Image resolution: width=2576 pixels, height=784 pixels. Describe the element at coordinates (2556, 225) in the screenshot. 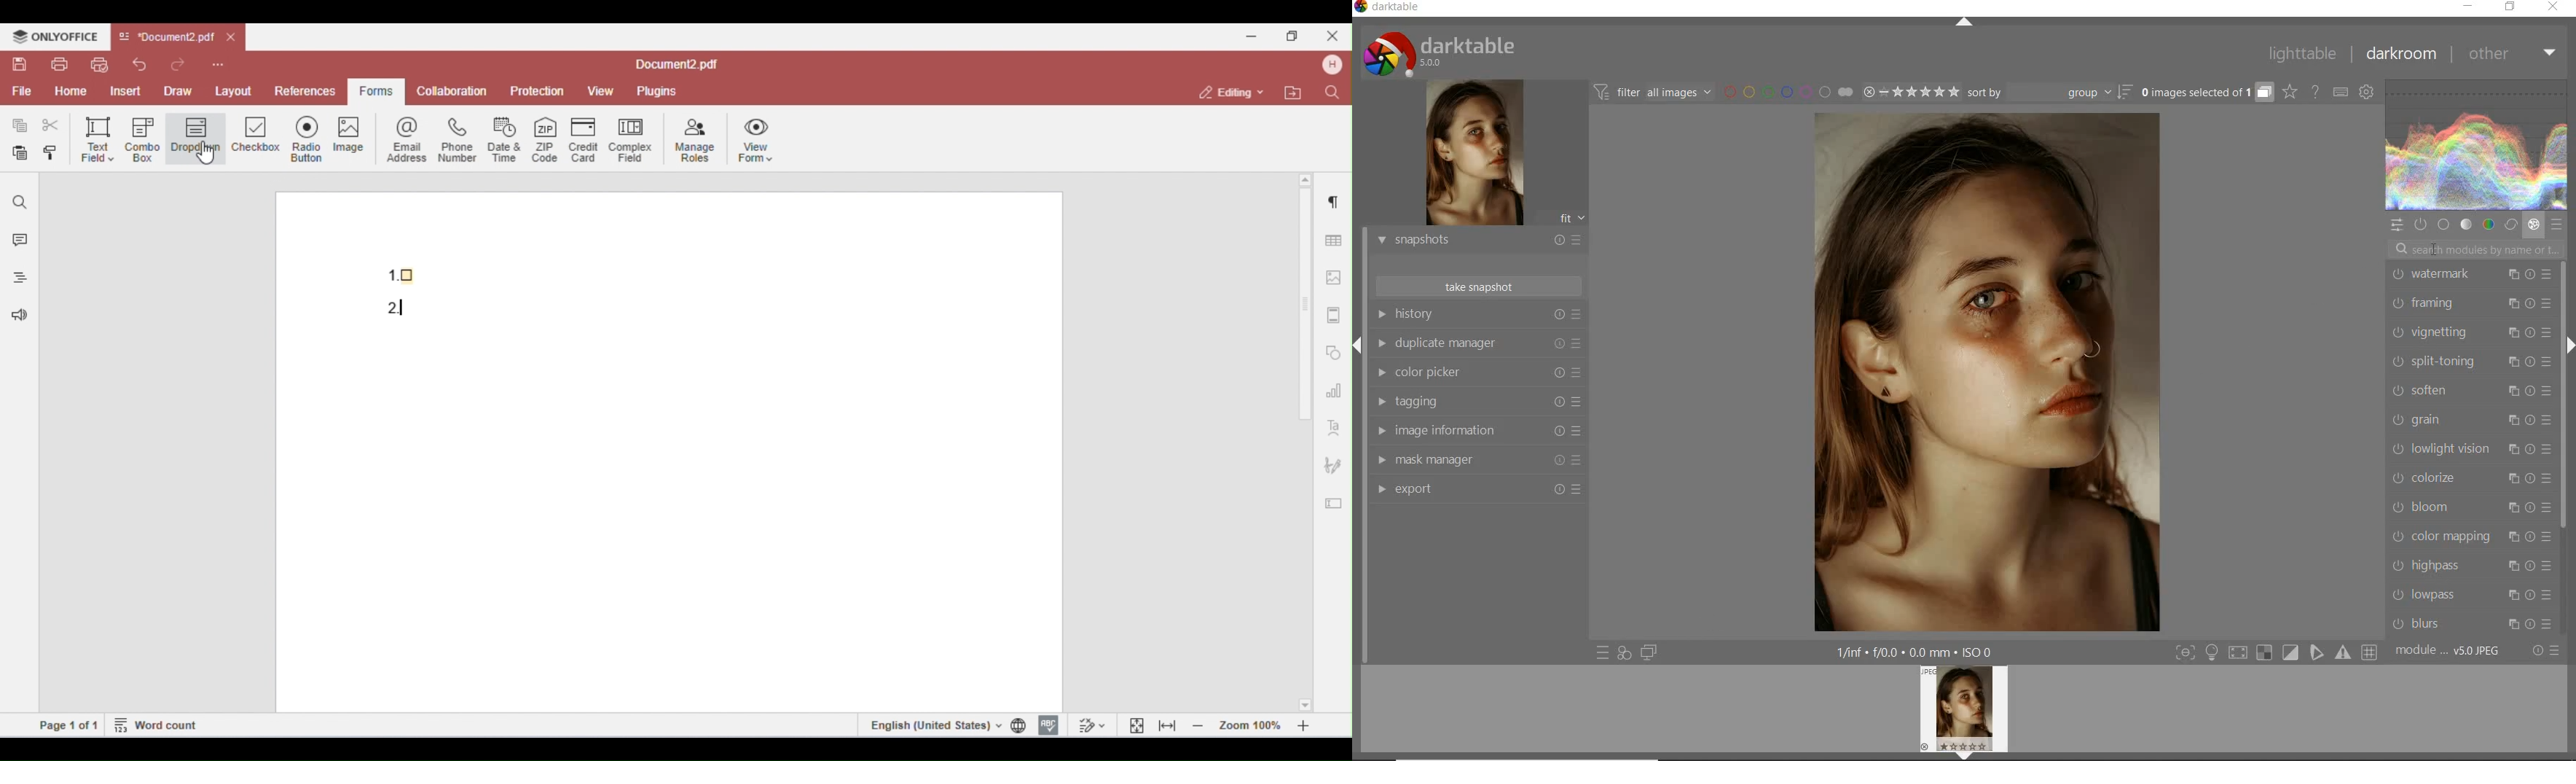

I see `presets` at that location.